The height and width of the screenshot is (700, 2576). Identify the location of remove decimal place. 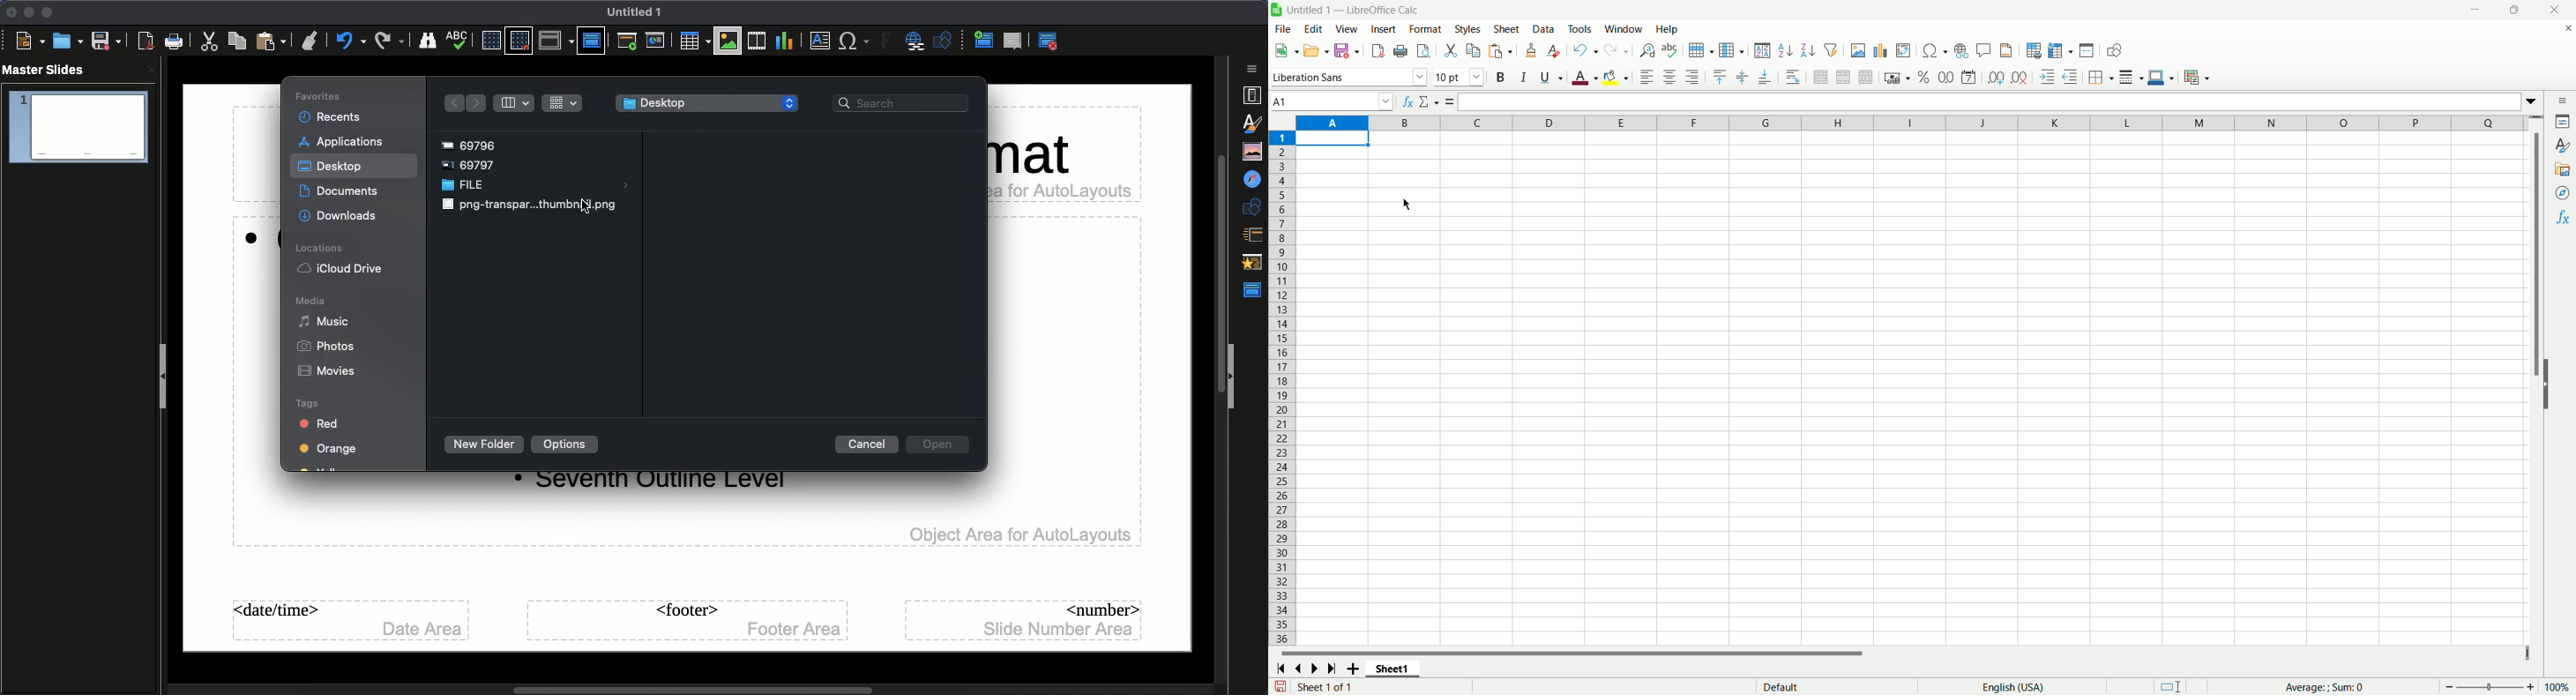
(2020, 78).